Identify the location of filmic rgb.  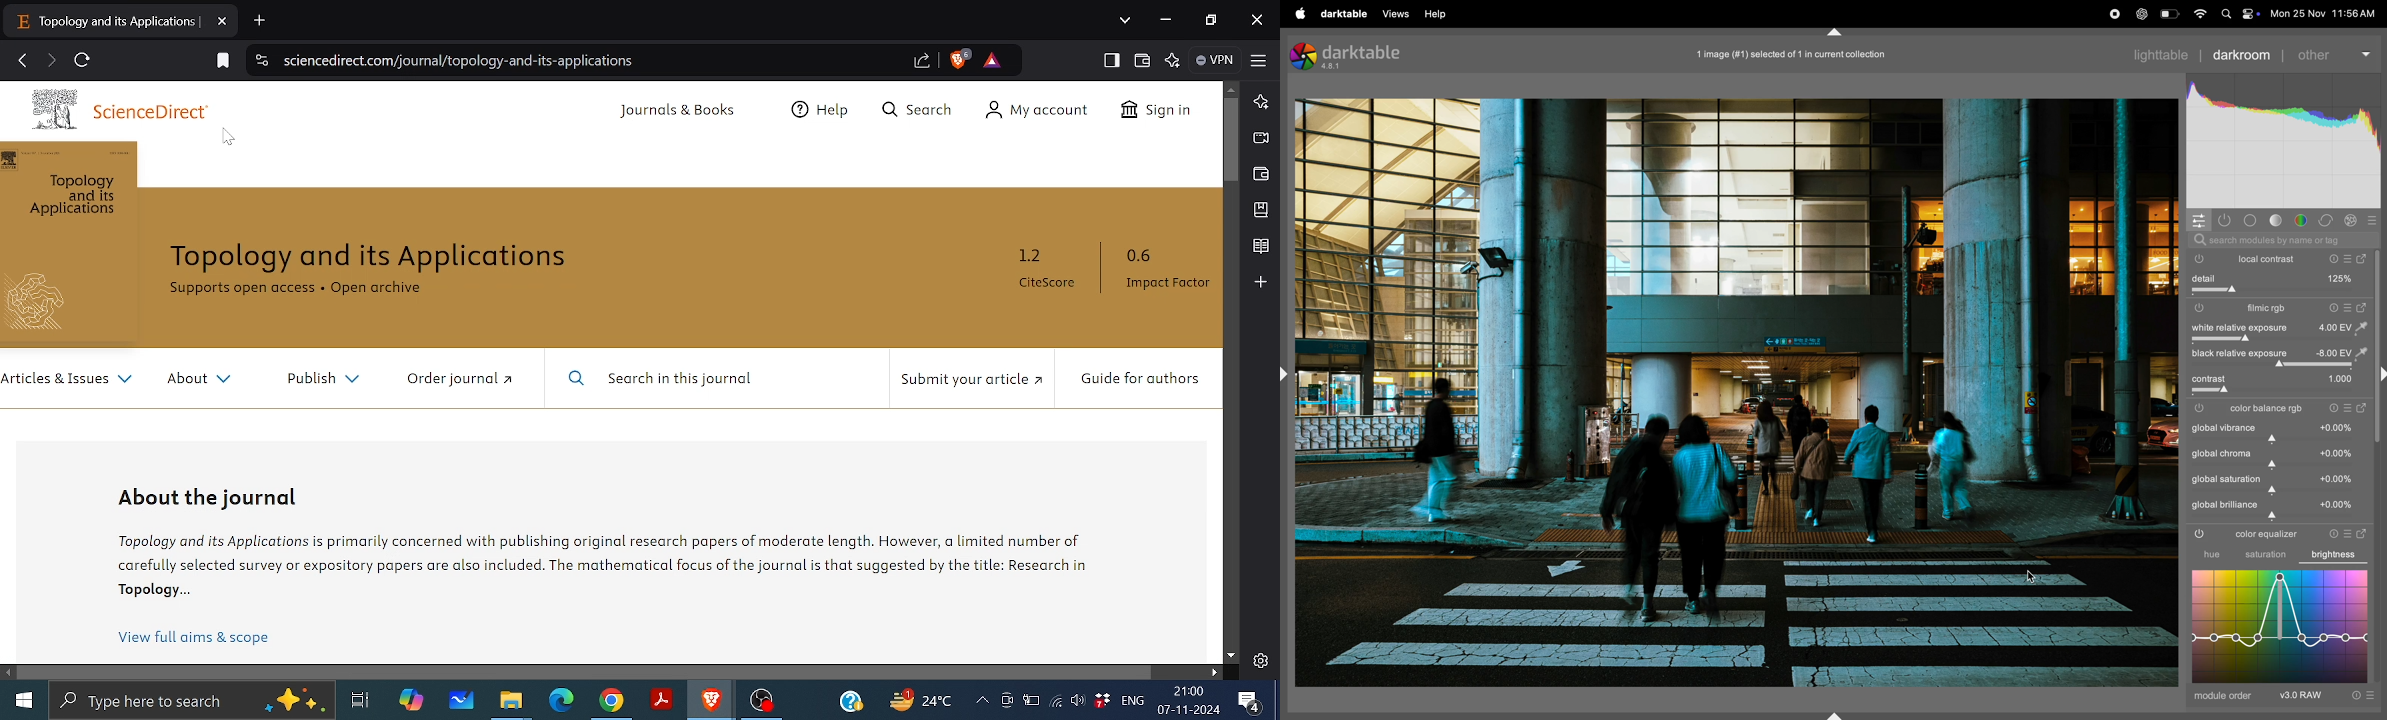
(2259, 309).